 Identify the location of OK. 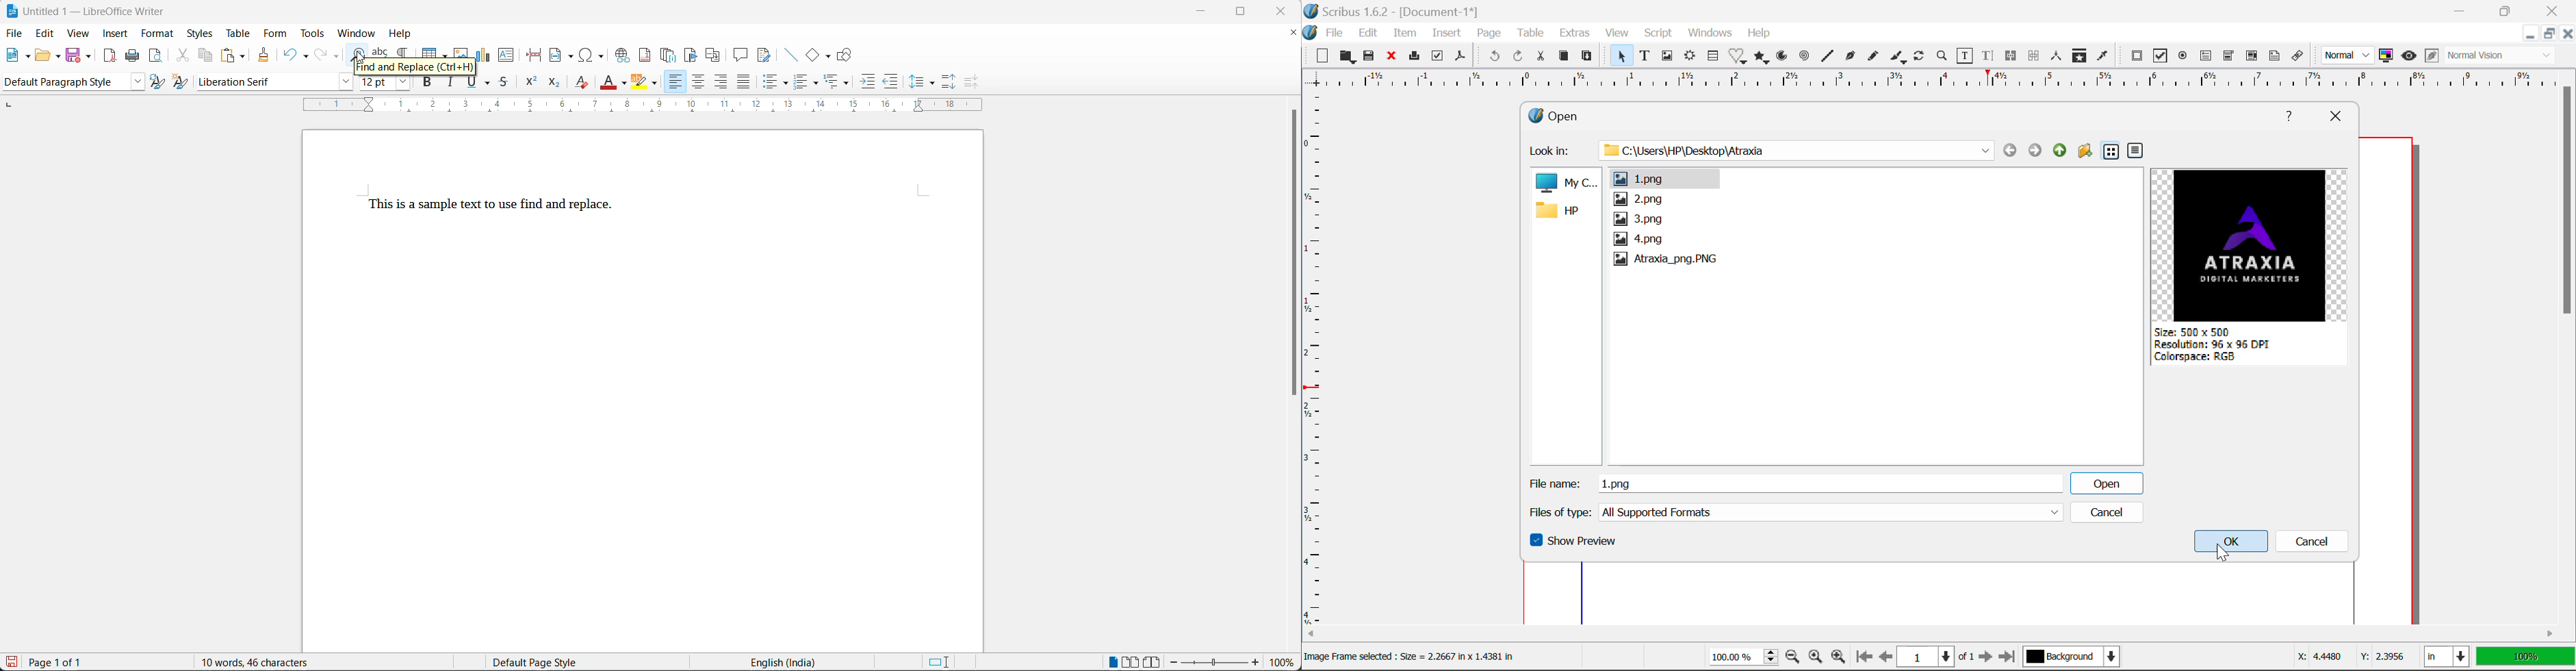
(2233, 543).